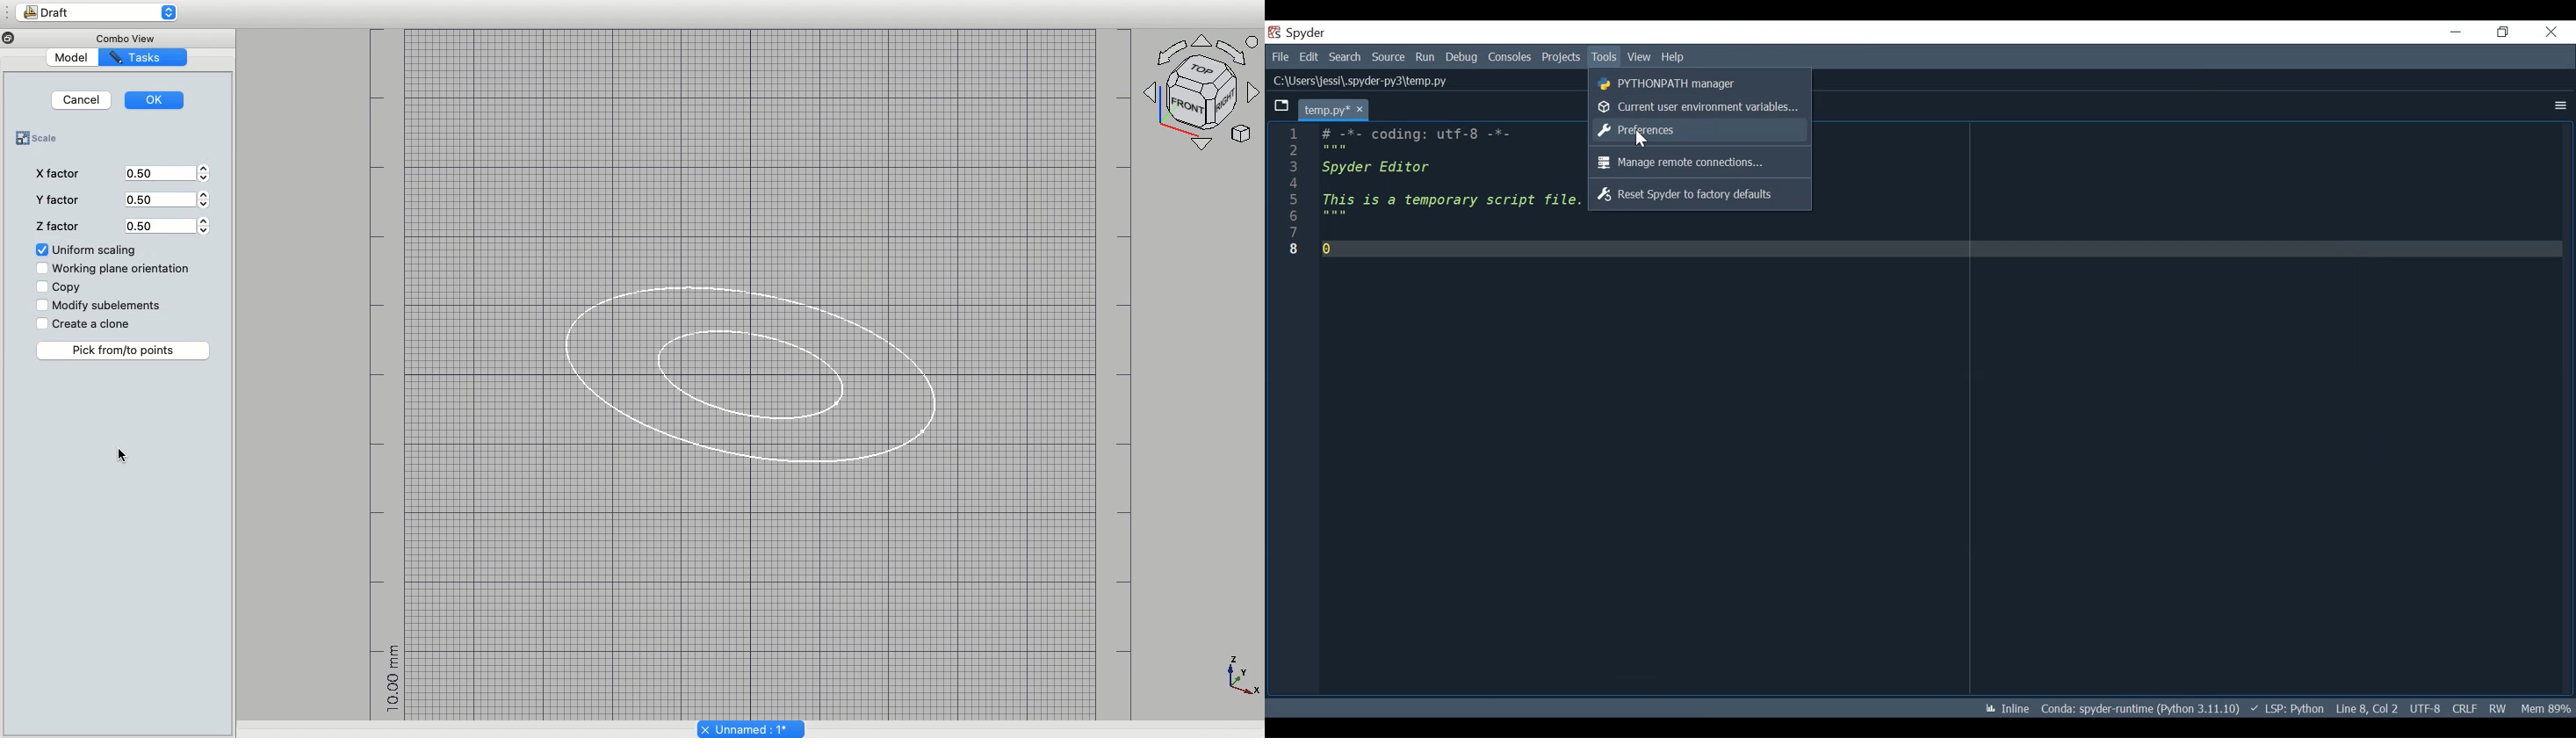 The height and width of the screenshot is (756, 2576). Describe the element at coordinates (1642, 140) in the screenshot. I see `Cursor` at that location.